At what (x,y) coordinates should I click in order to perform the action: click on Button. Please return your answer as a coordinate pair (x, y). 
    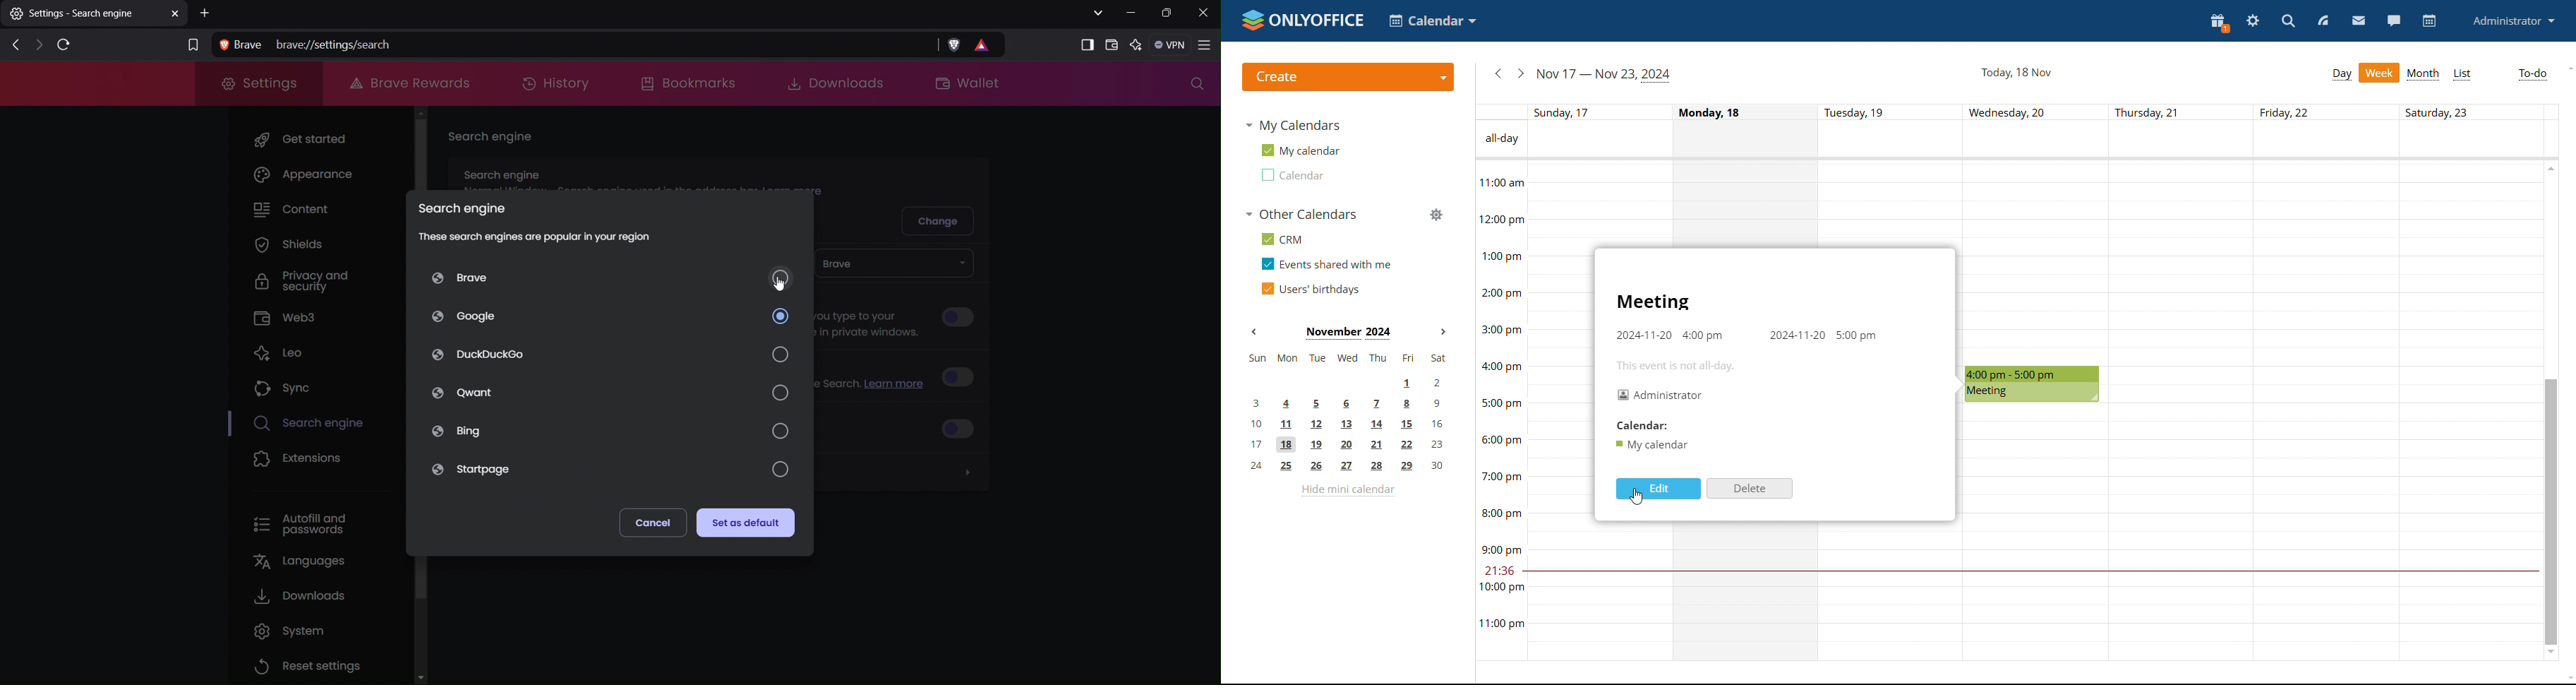
    Looking at the image, I should click on (962, 427).